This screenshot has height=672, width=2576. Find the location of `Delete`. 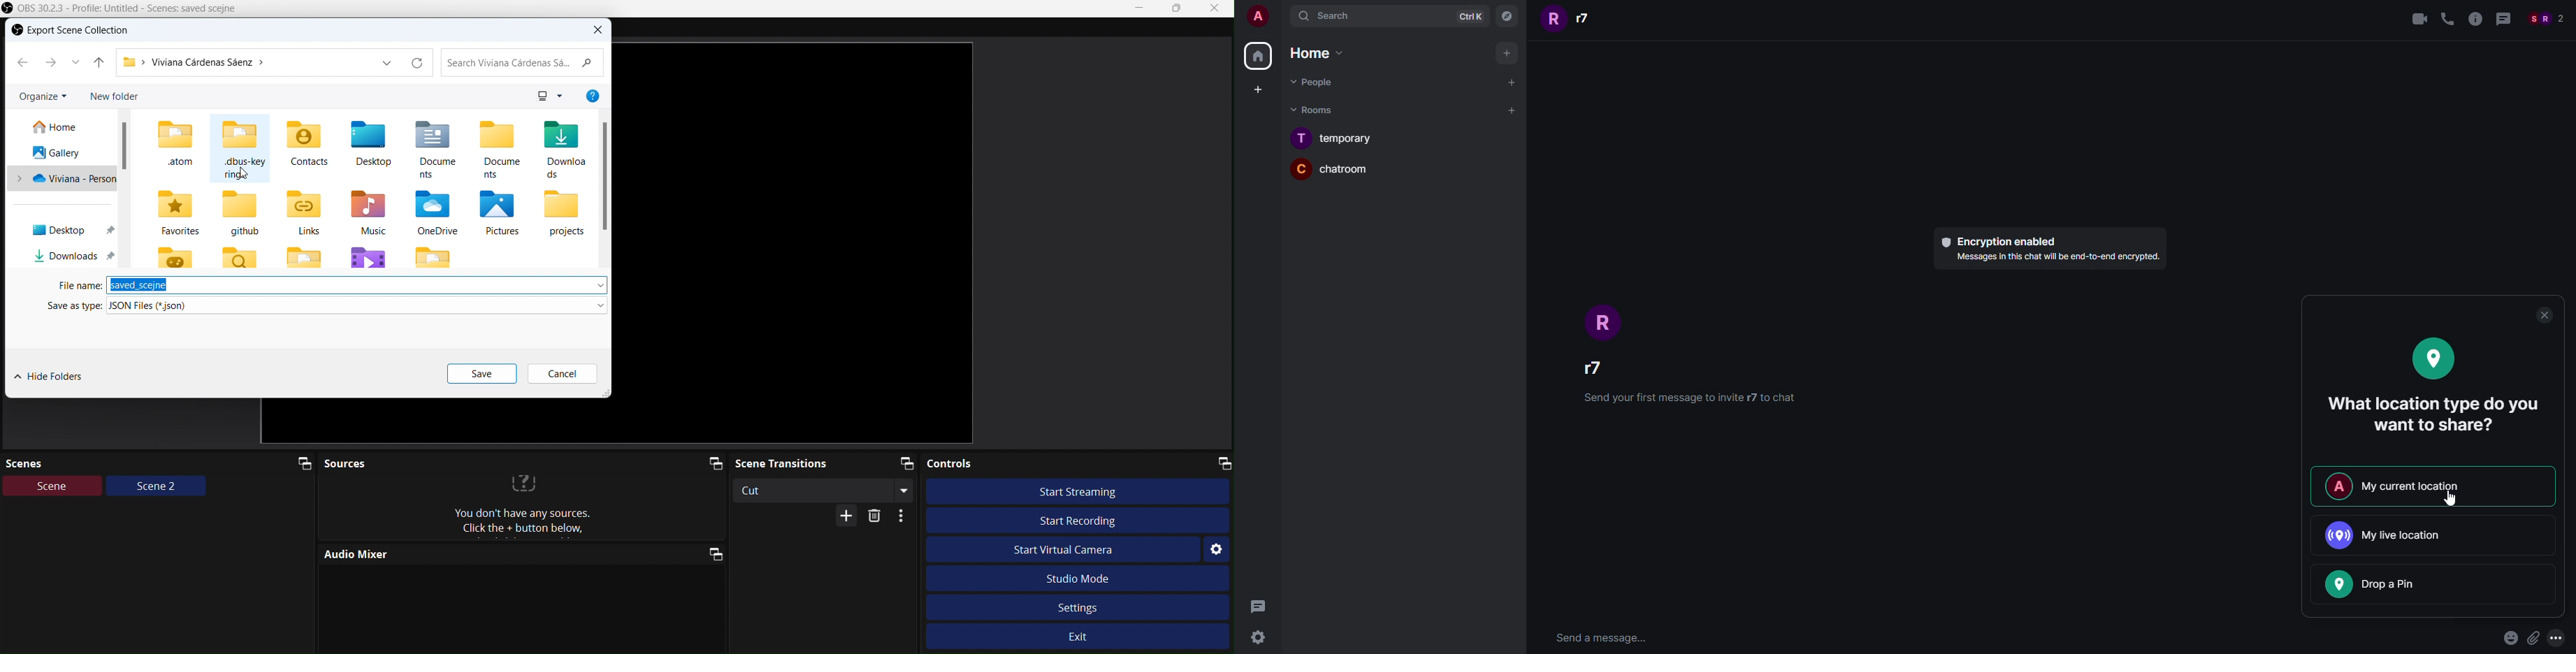

Delete is located at coordinates (875, 517).